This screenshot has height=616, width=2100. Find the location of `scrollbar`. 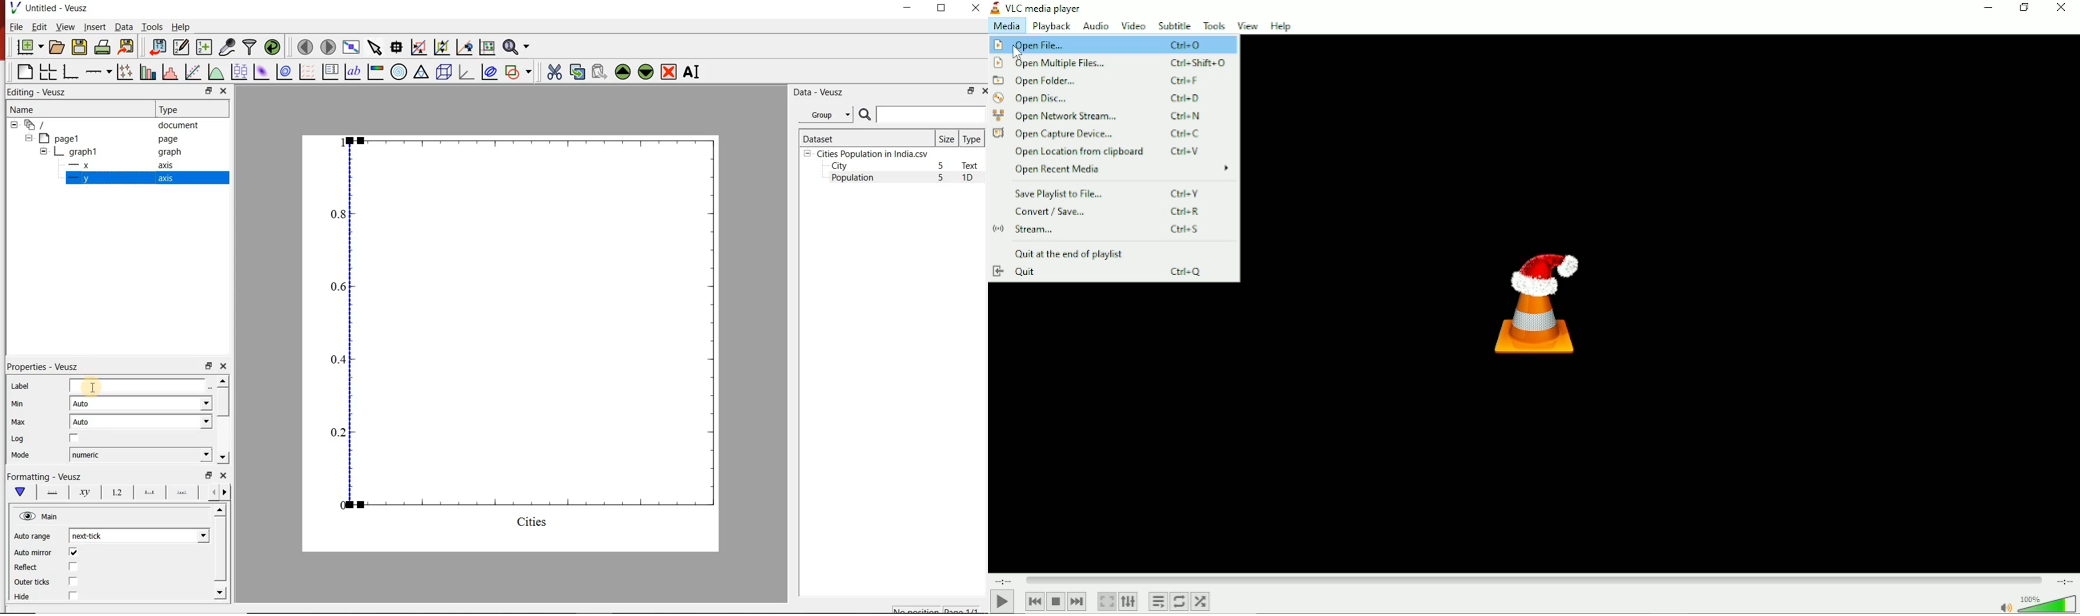

scrollbar is located at coordinates (223, 420).